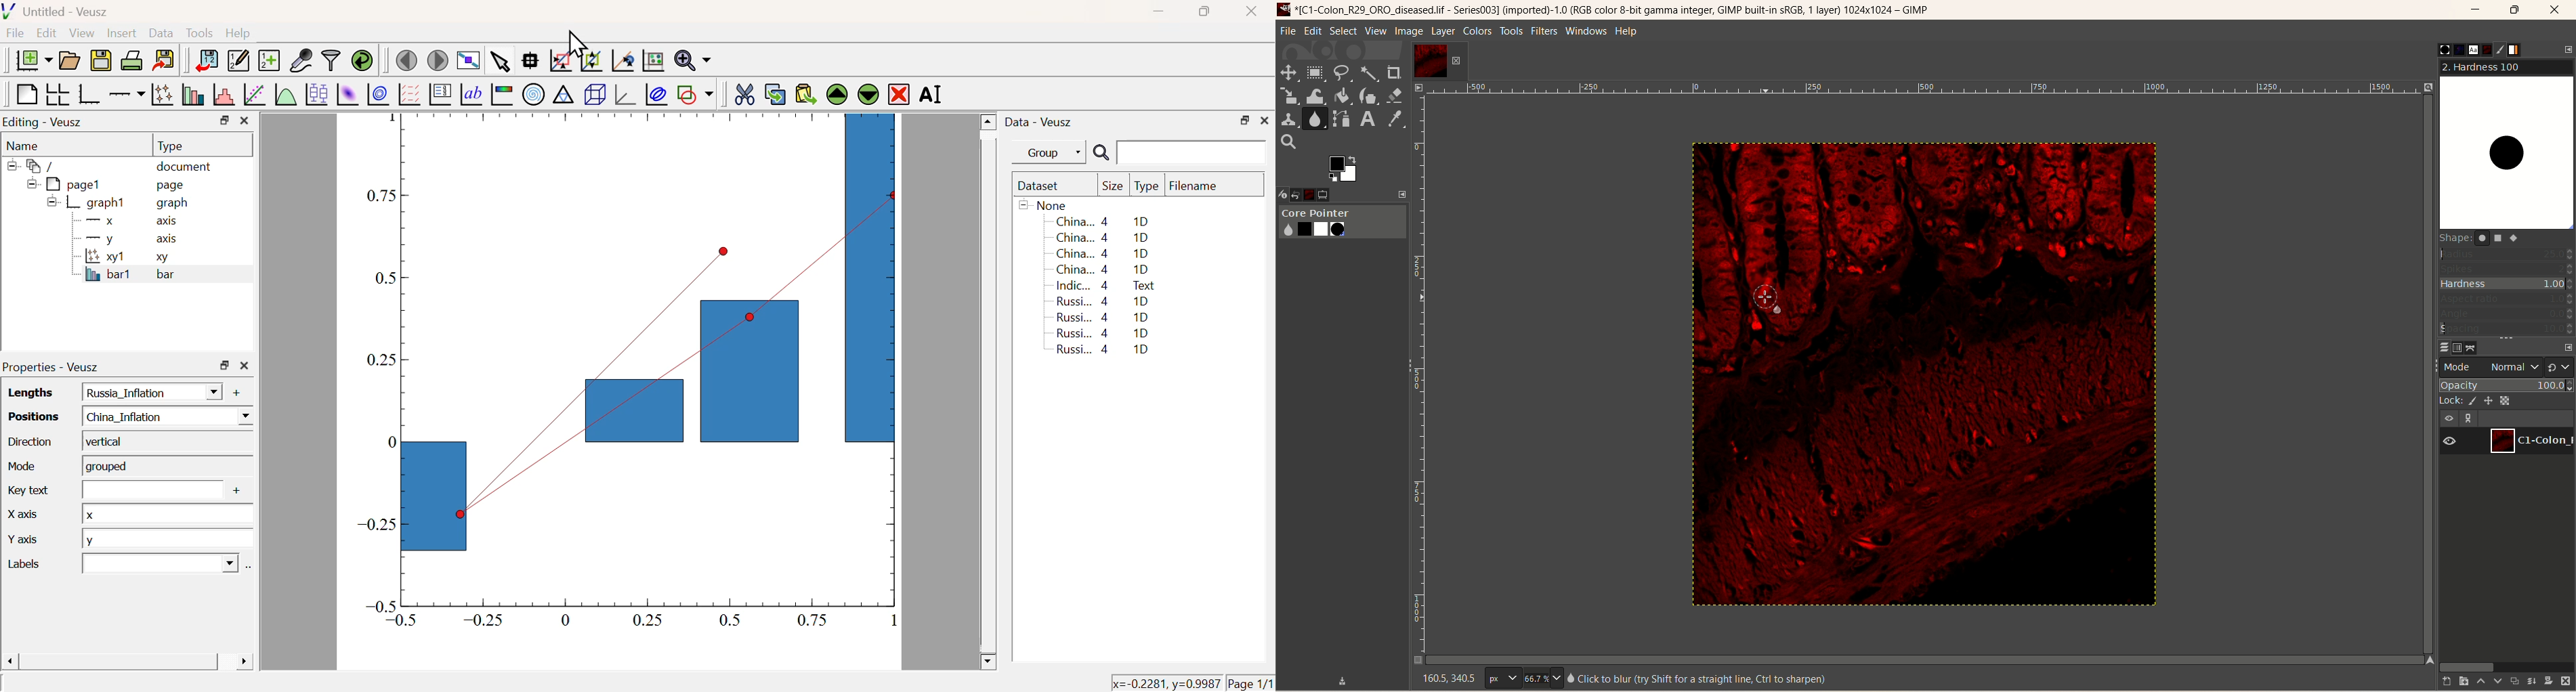 This screenshot has height=700, width=2576. I want to click on Graph, so click(628, 376).